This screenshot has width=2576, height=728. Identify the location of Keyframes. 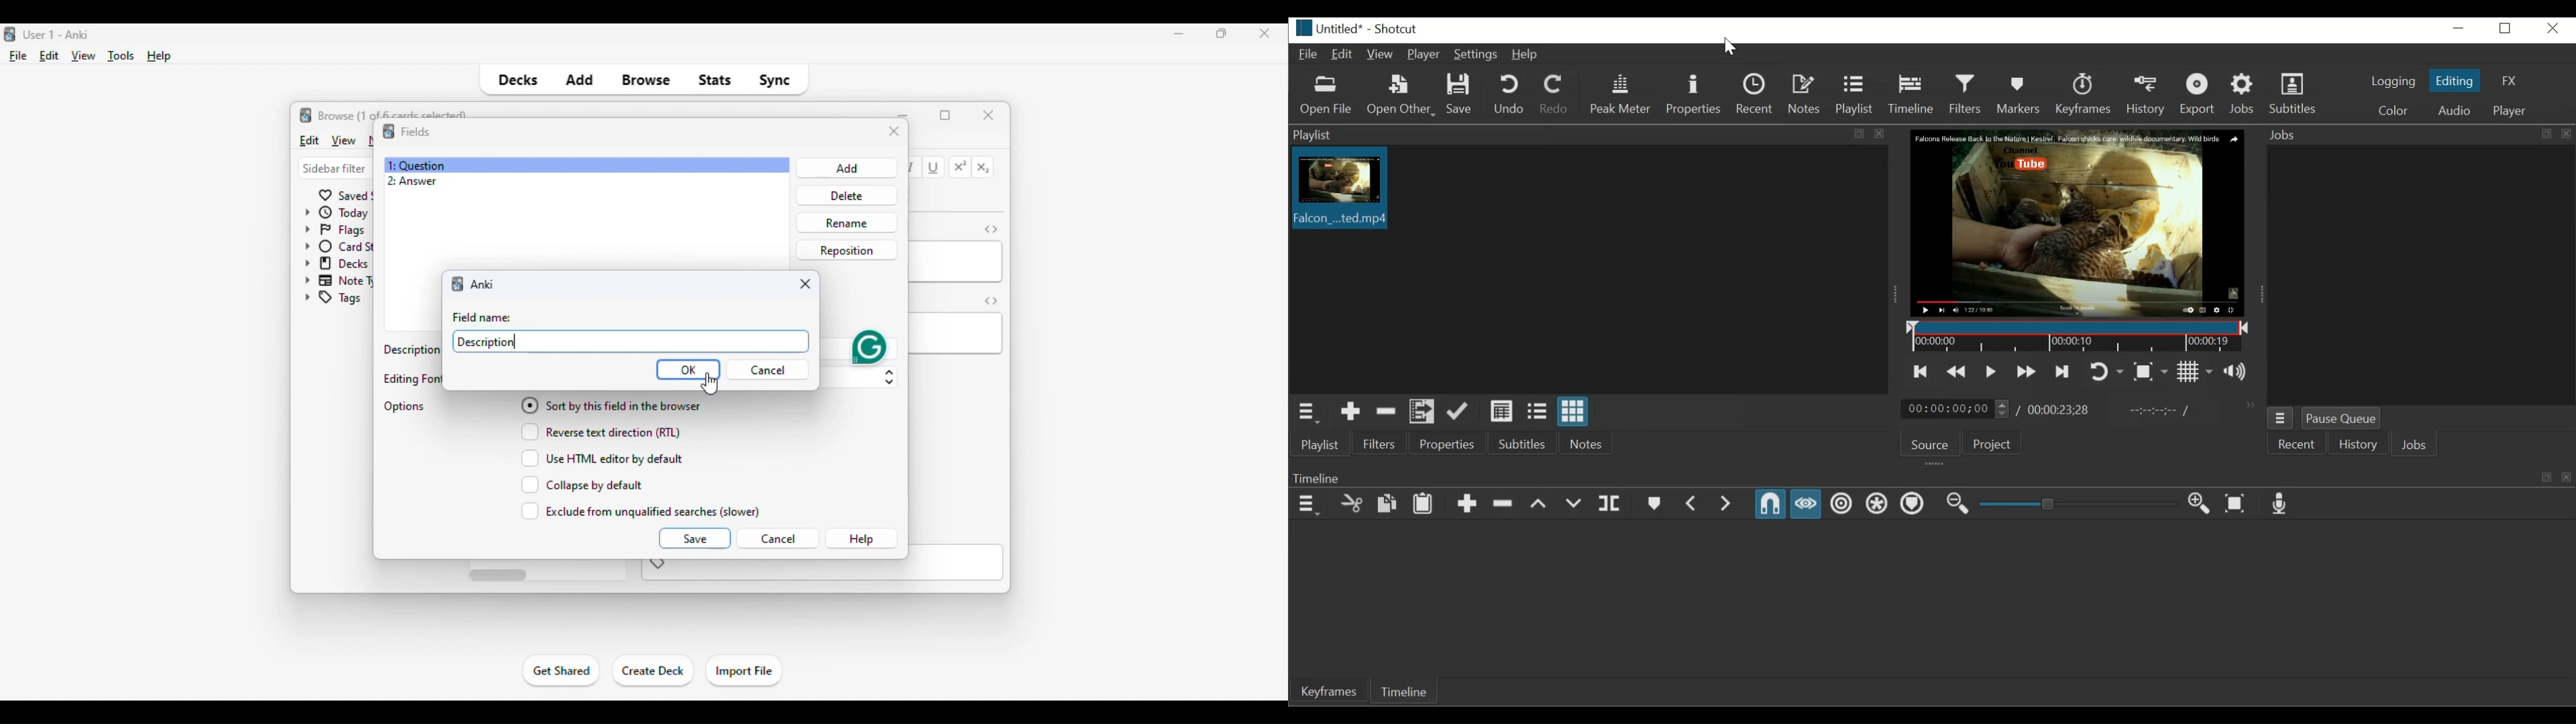
(2084, 96).